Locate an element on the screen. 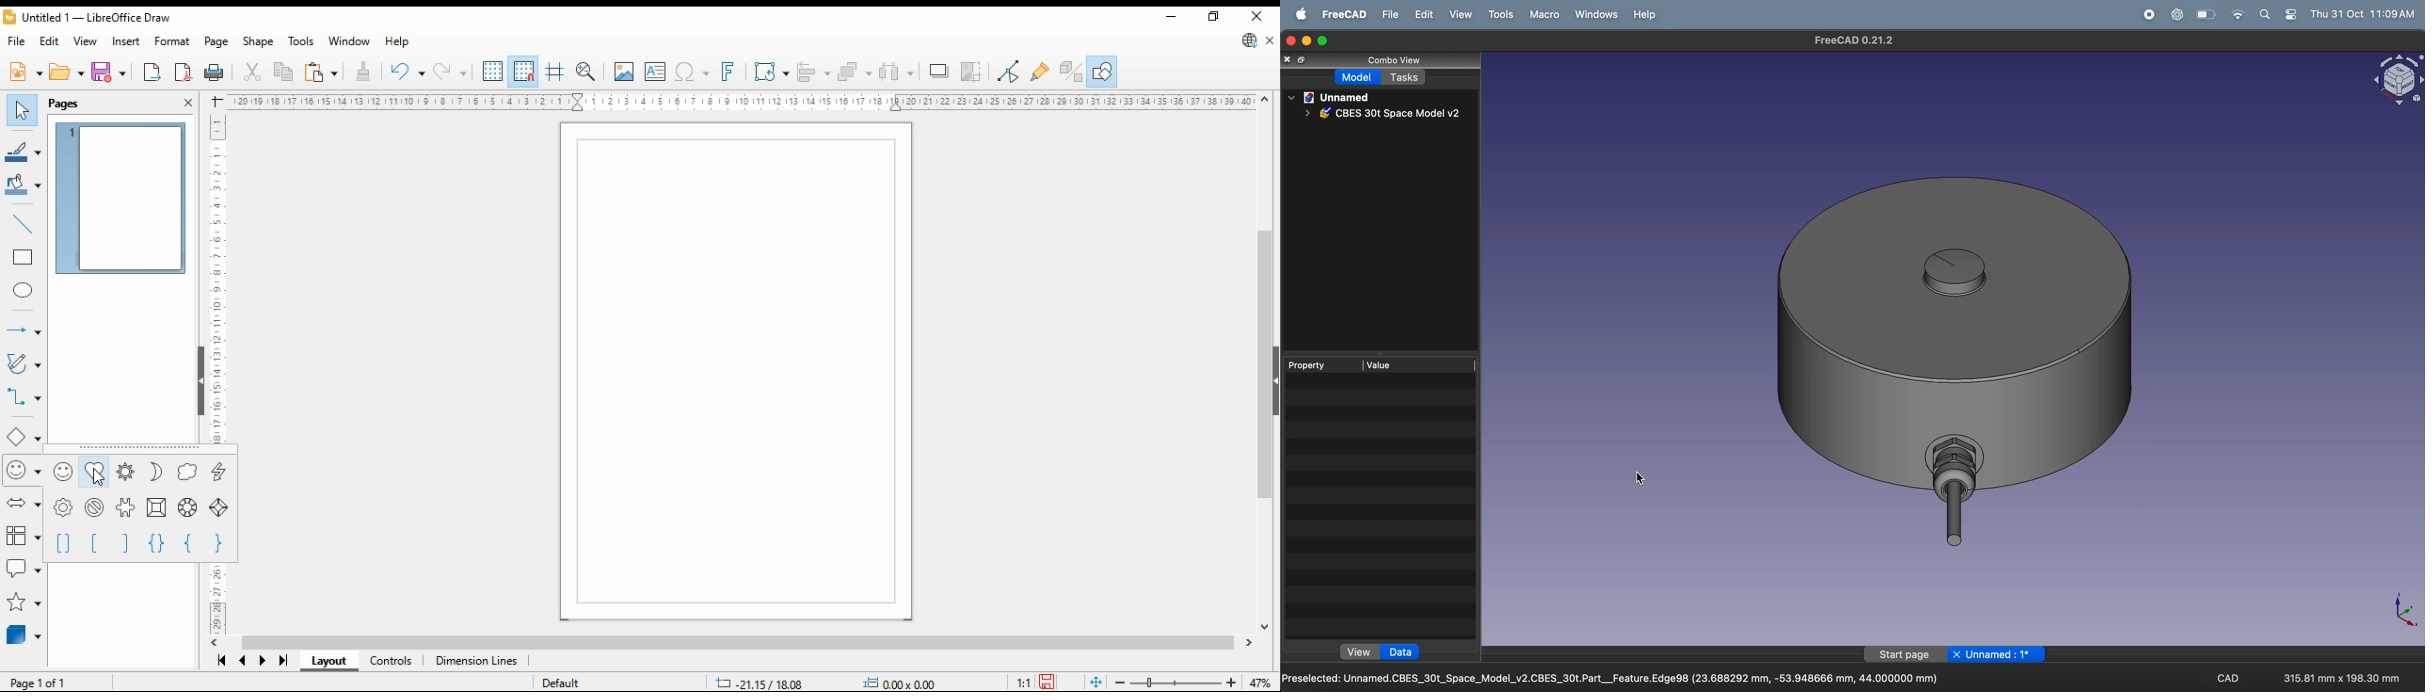 The height and width of the screenshot is (700, 2436). left brace is located at coordinates (190, 542).